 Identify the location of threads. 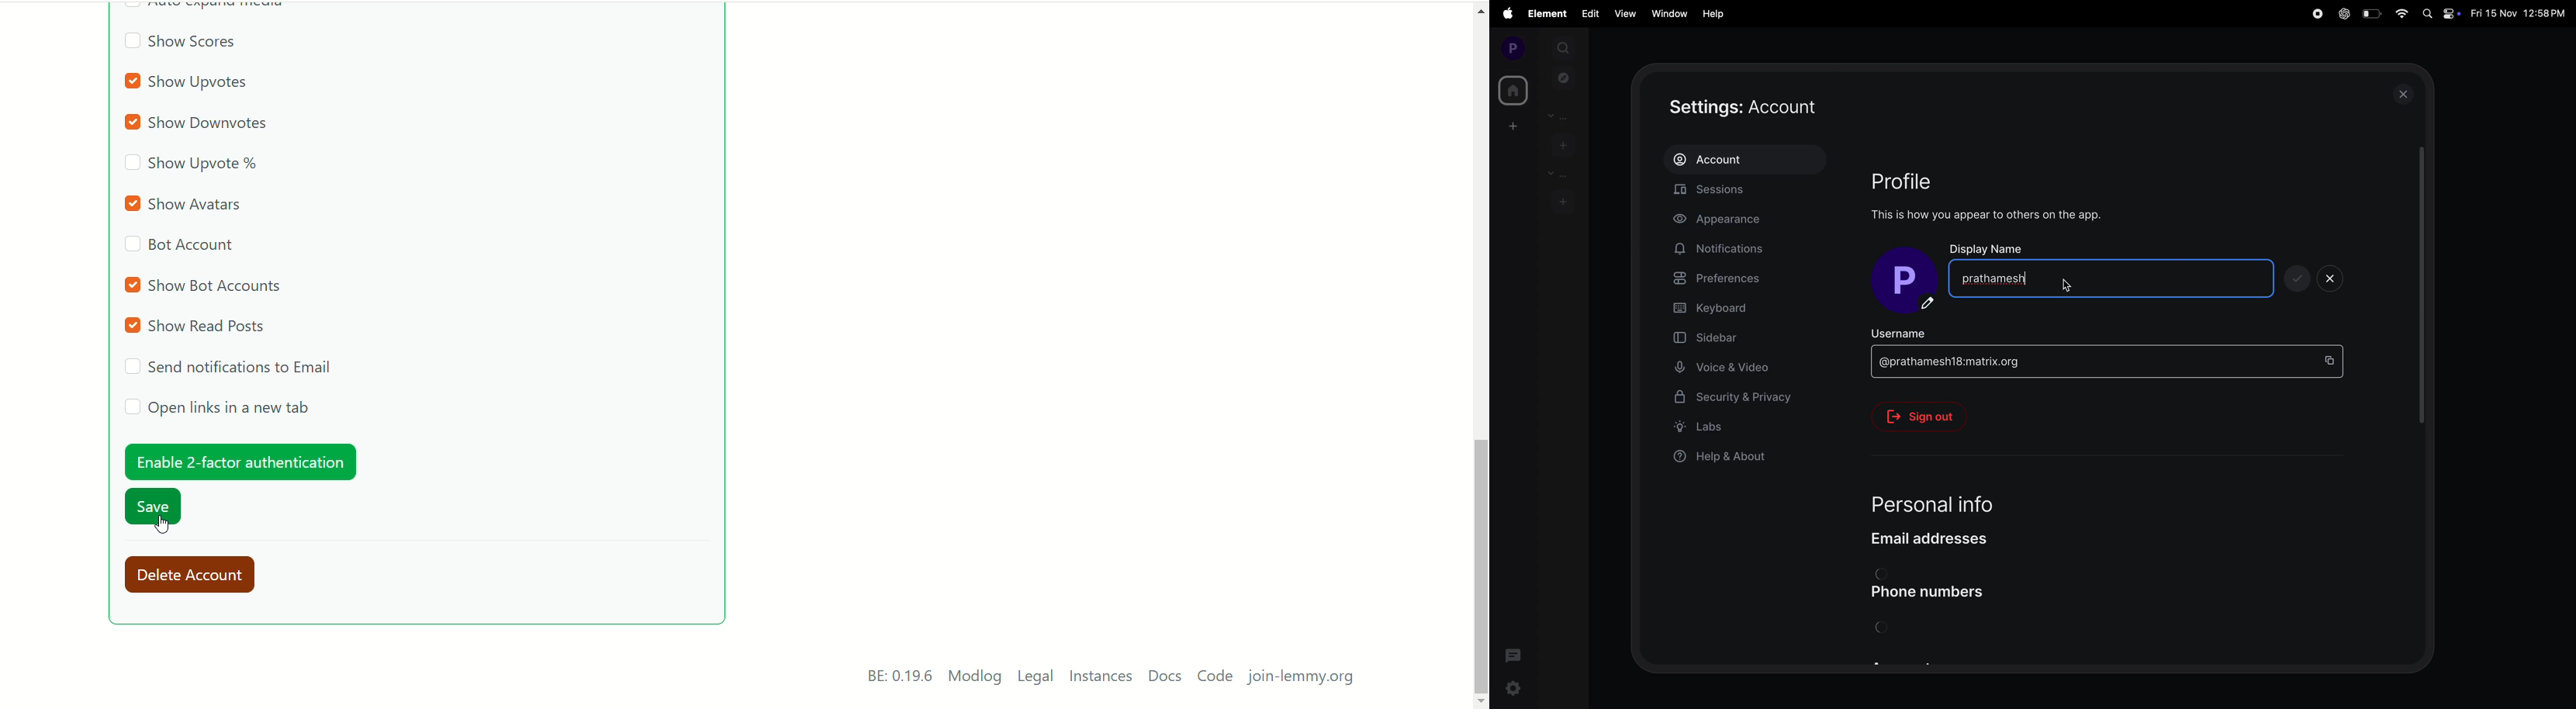
(1513, 654).